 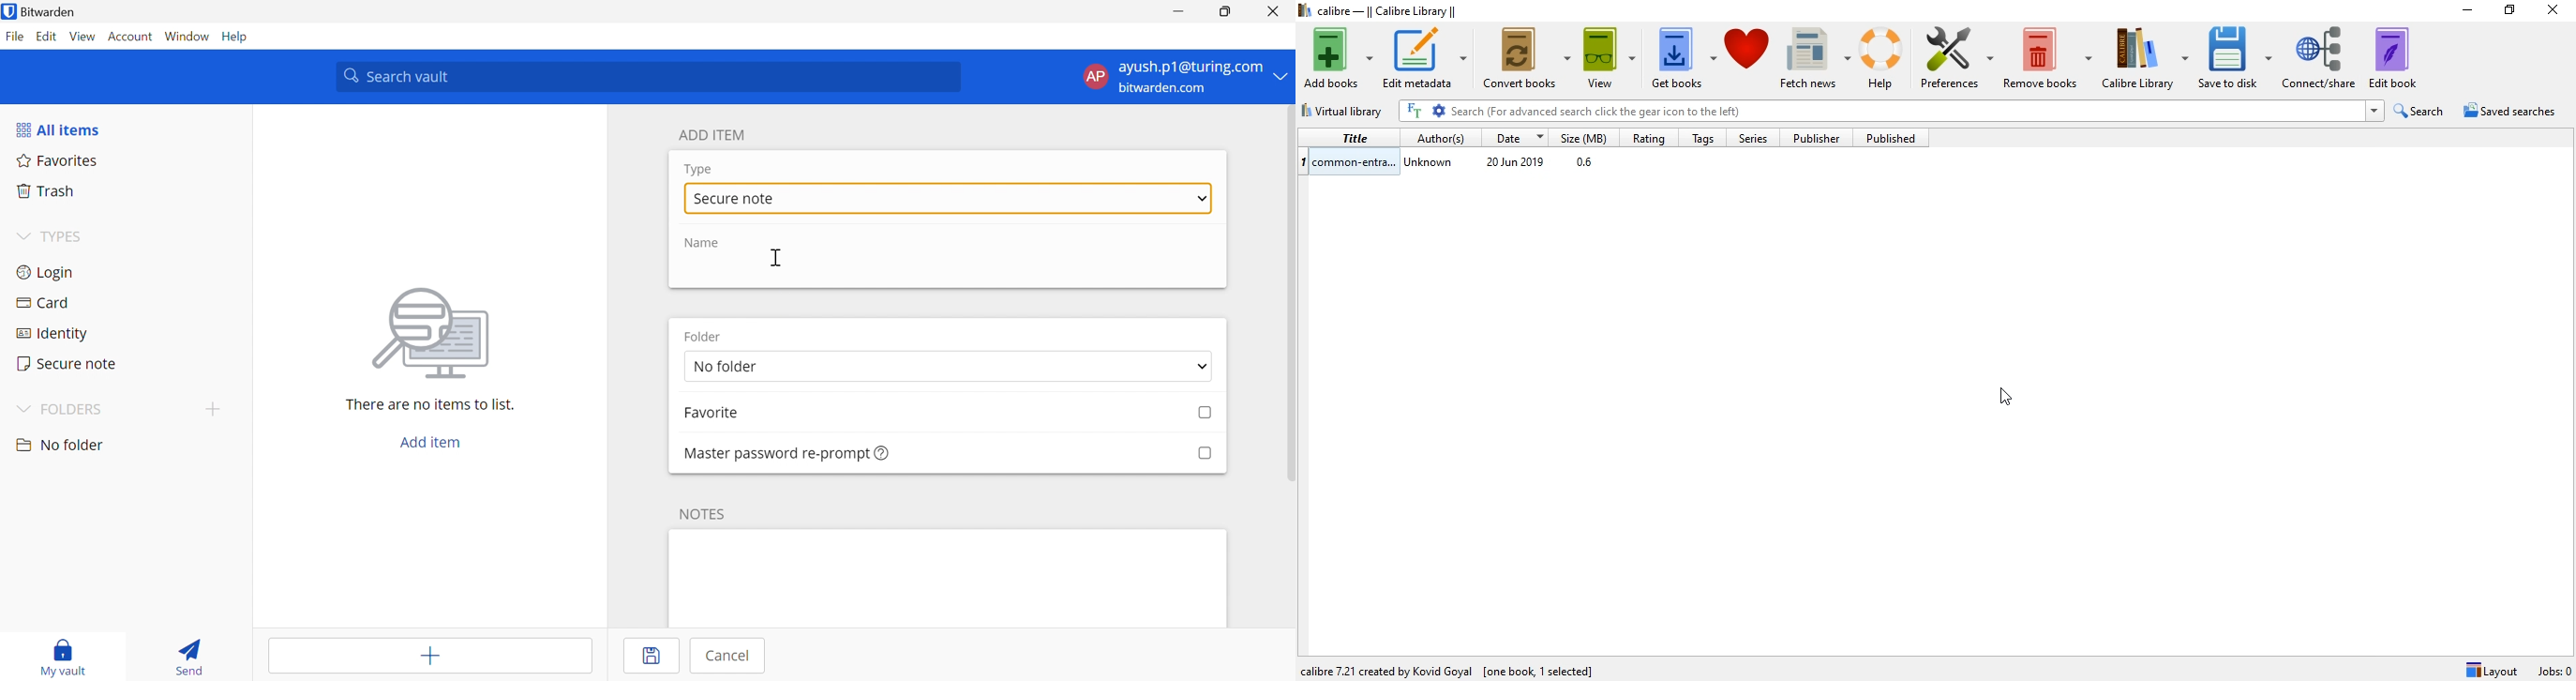 What do you see at coordinates (788, 368) in the screenshot?
I see `No folder` at bounding box center [788, 368].